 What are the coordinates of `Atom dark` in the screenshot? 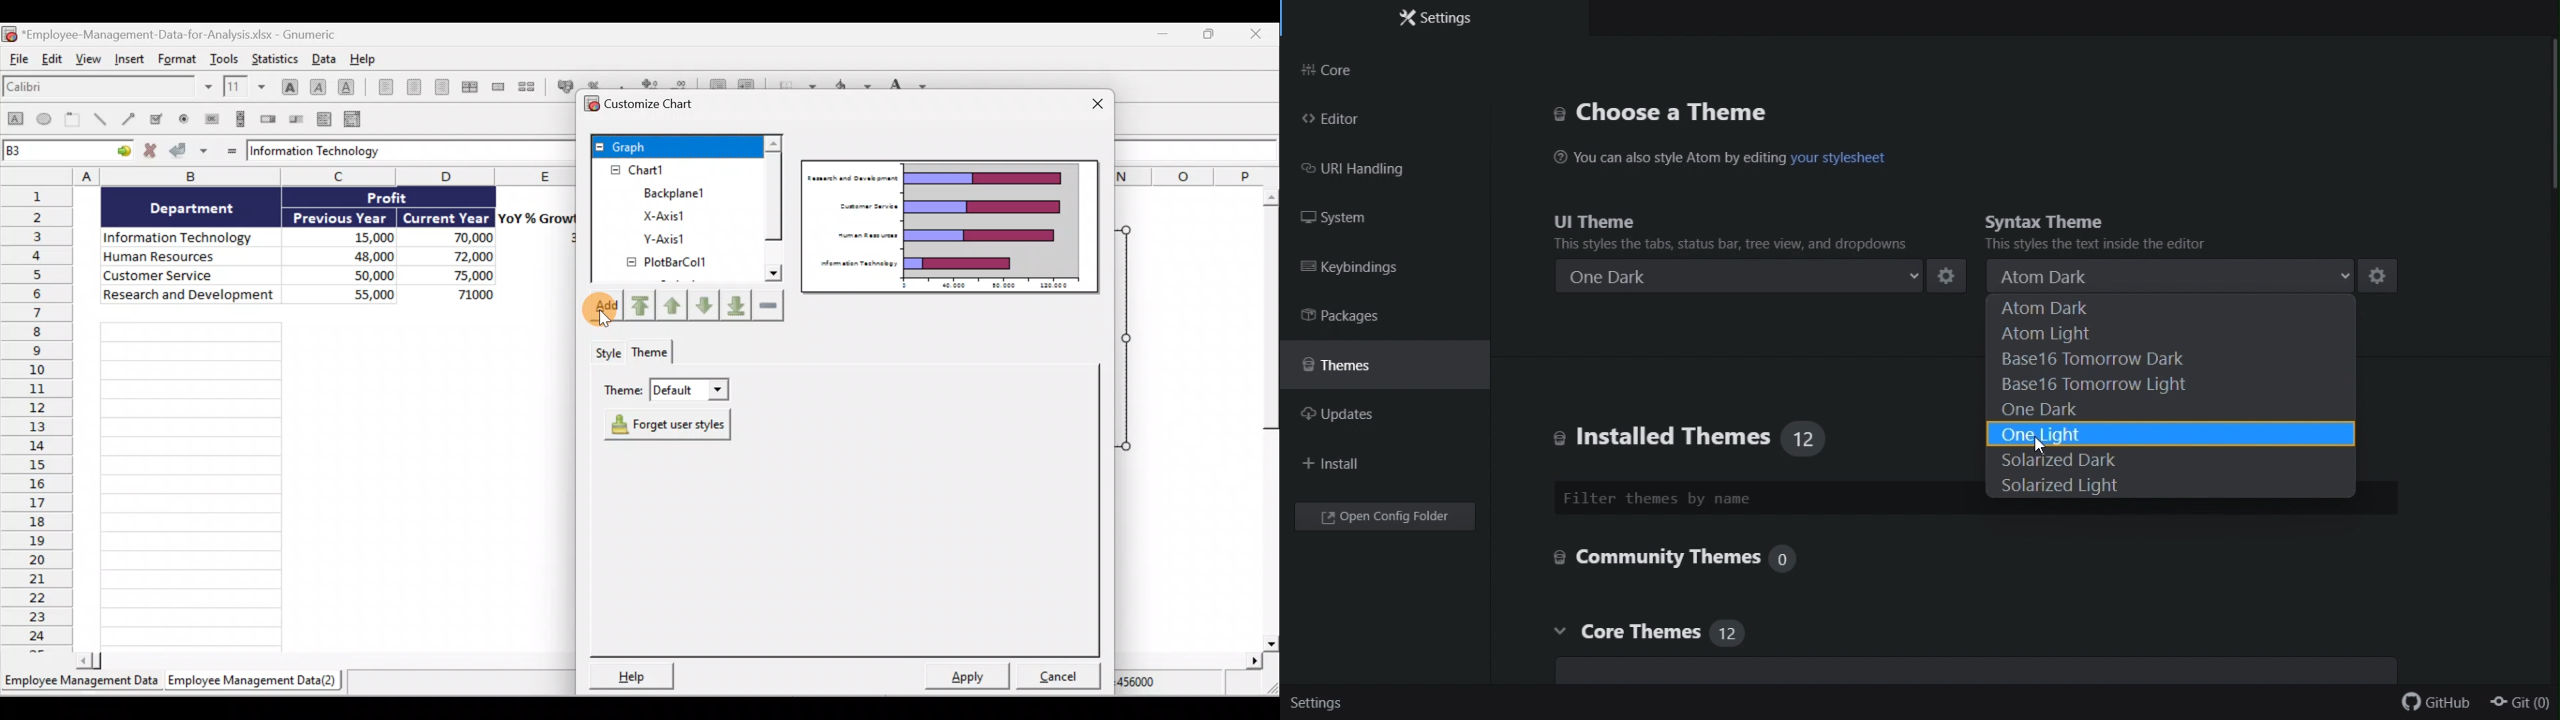 It's located at (2169, 307).